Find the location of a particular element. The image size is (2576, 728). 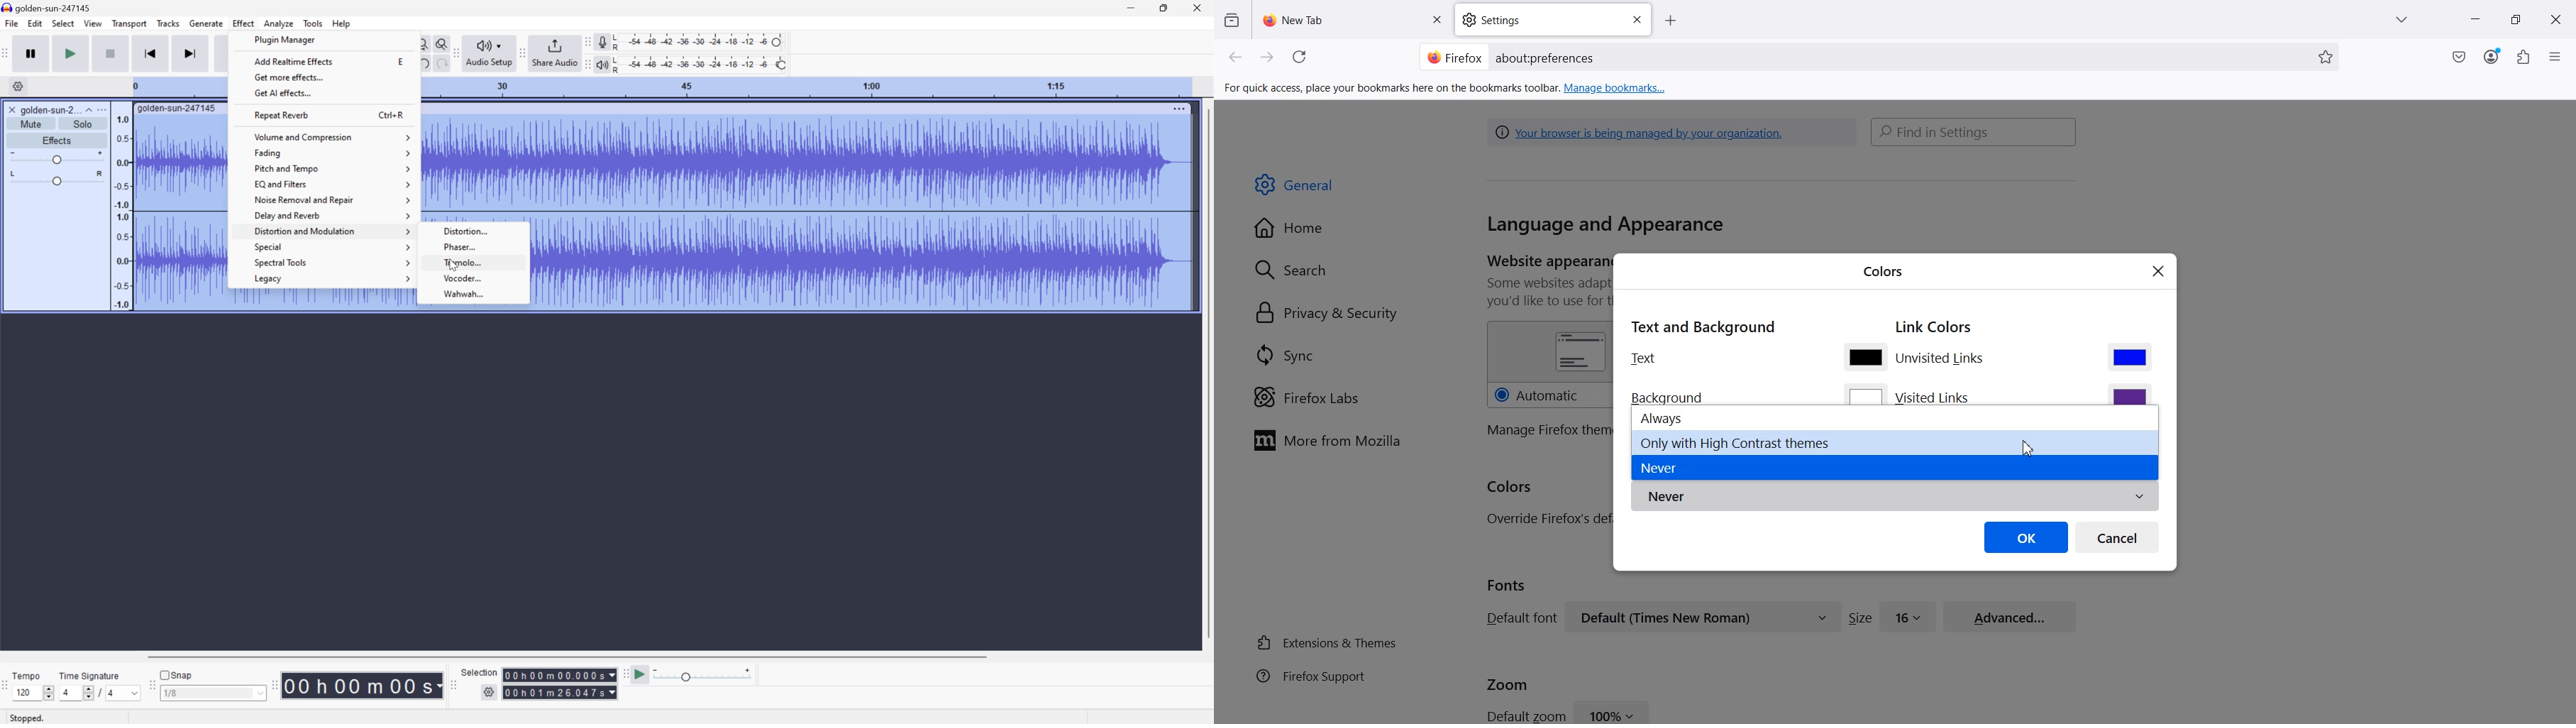

Cancel is located at coordinates (2118, 537).